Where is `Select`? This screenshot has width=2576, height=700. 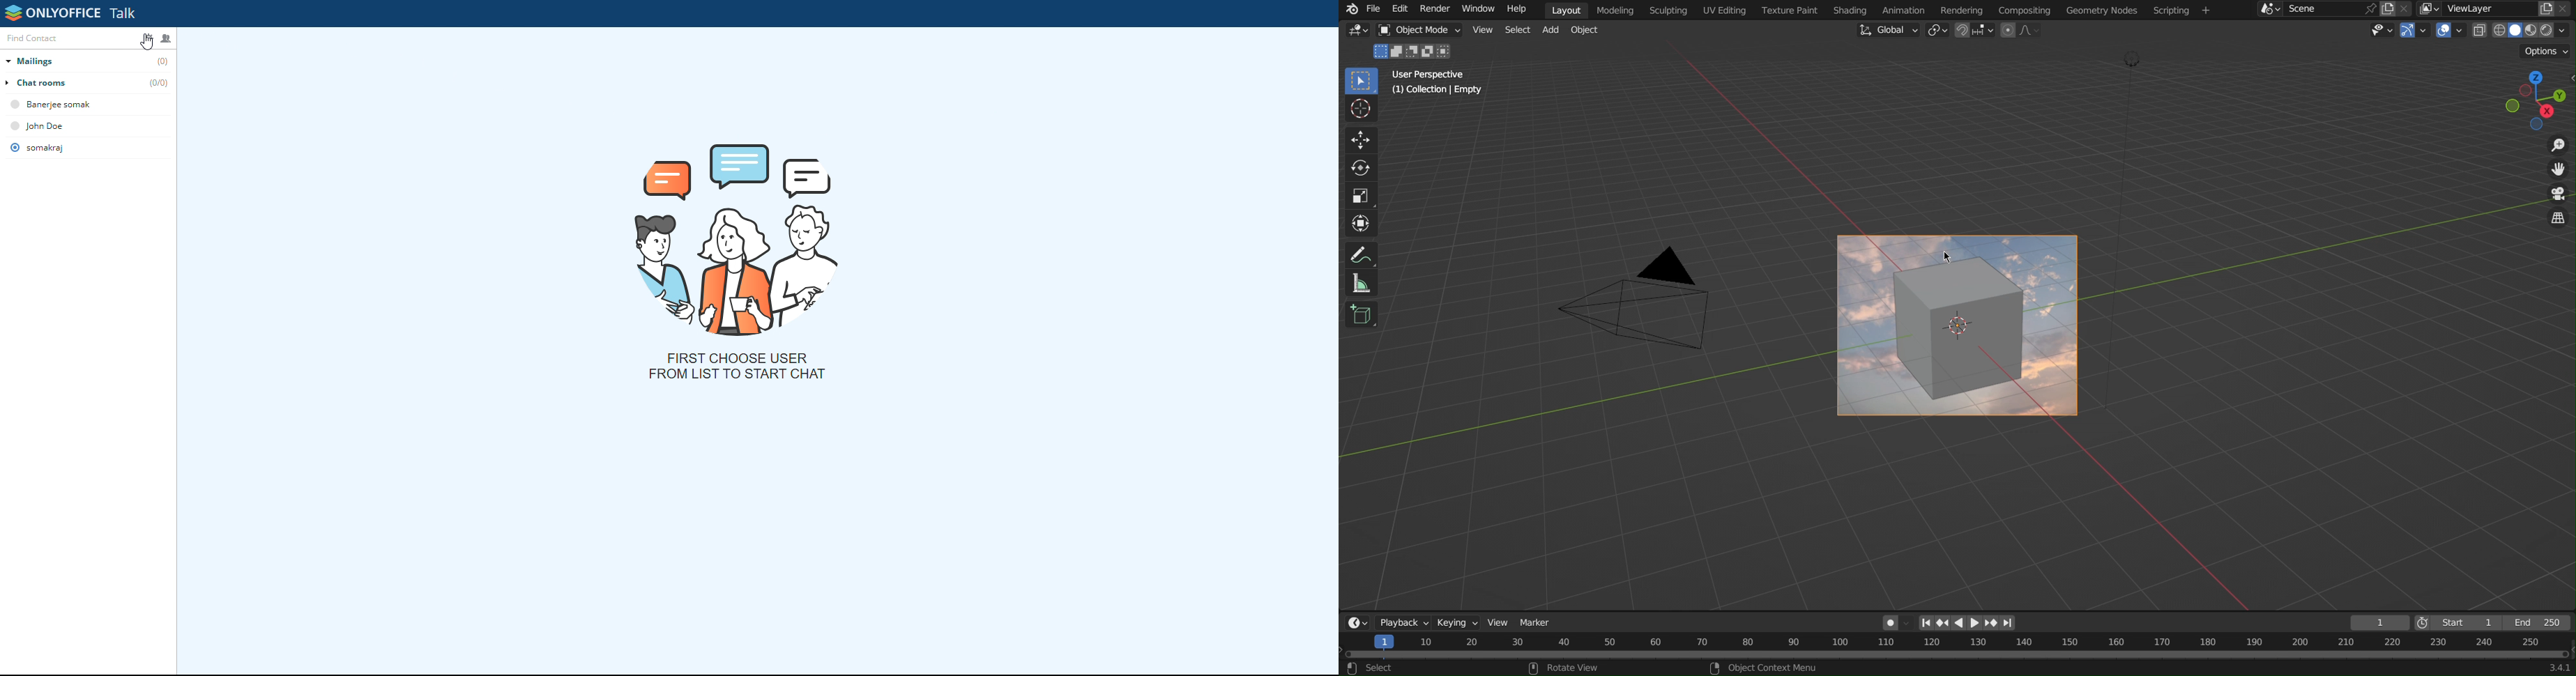 Select is located at coordinates (1519, 31).